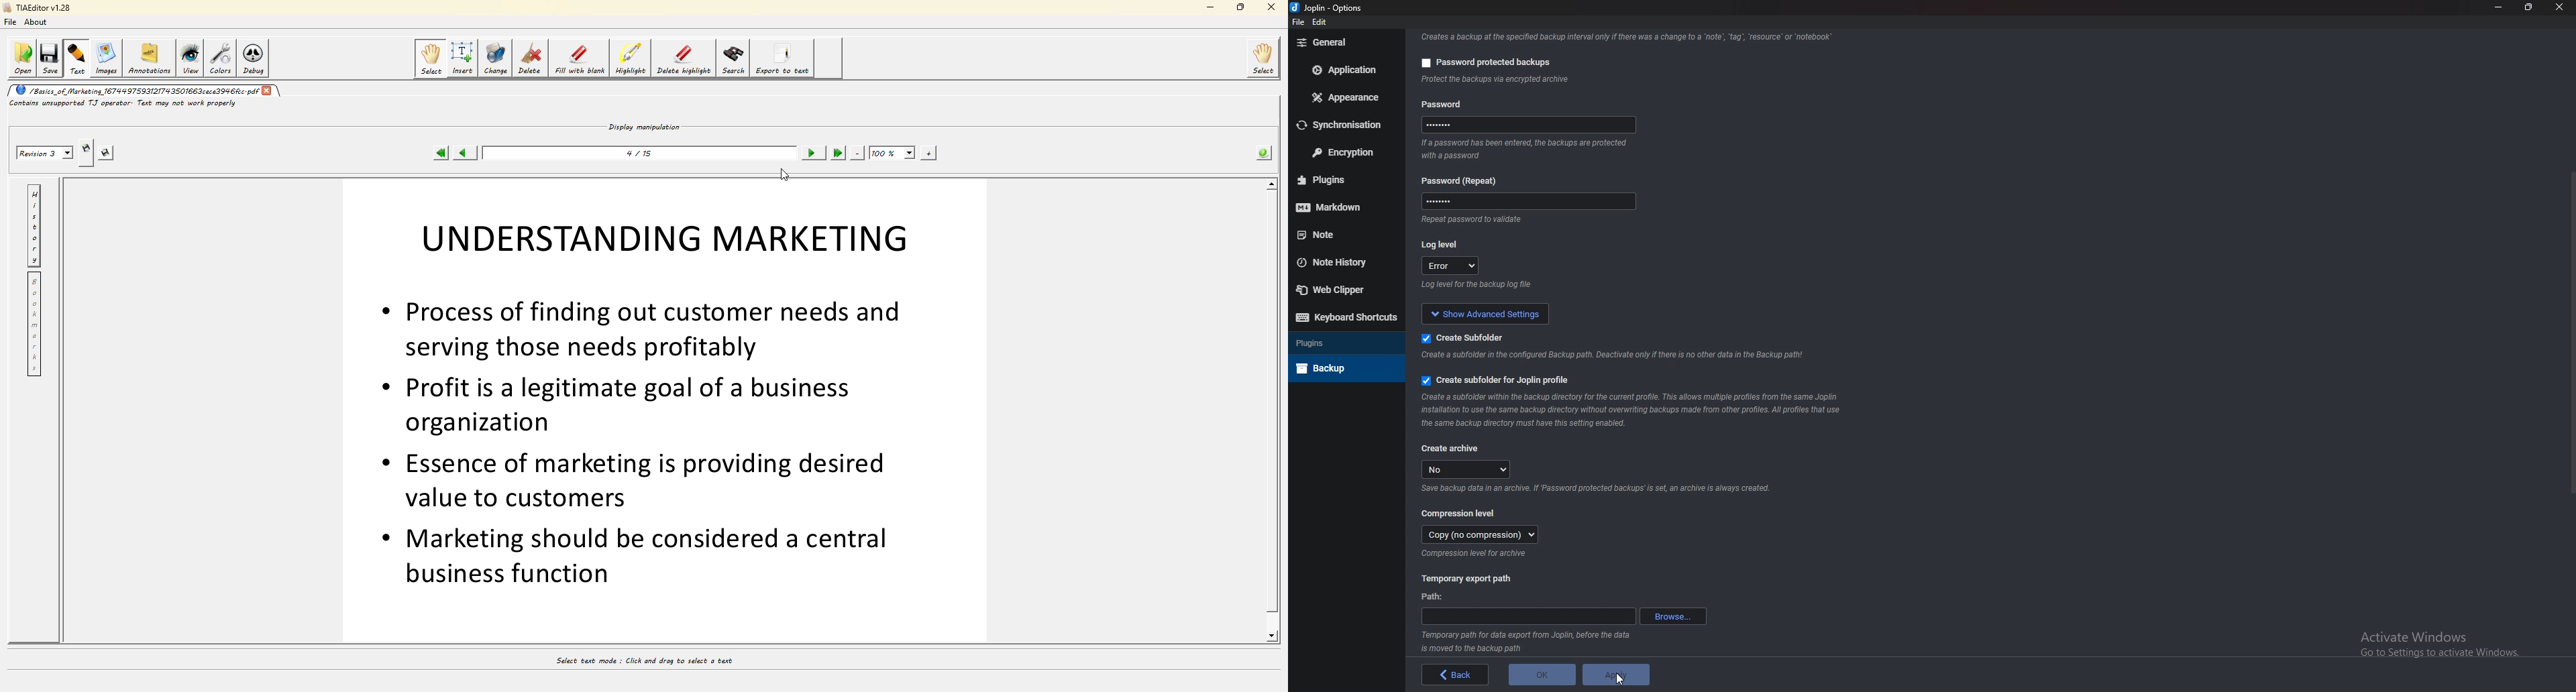  Describe the element at coordinates (1469, 469) in the screenshot. I see `no` at that location.